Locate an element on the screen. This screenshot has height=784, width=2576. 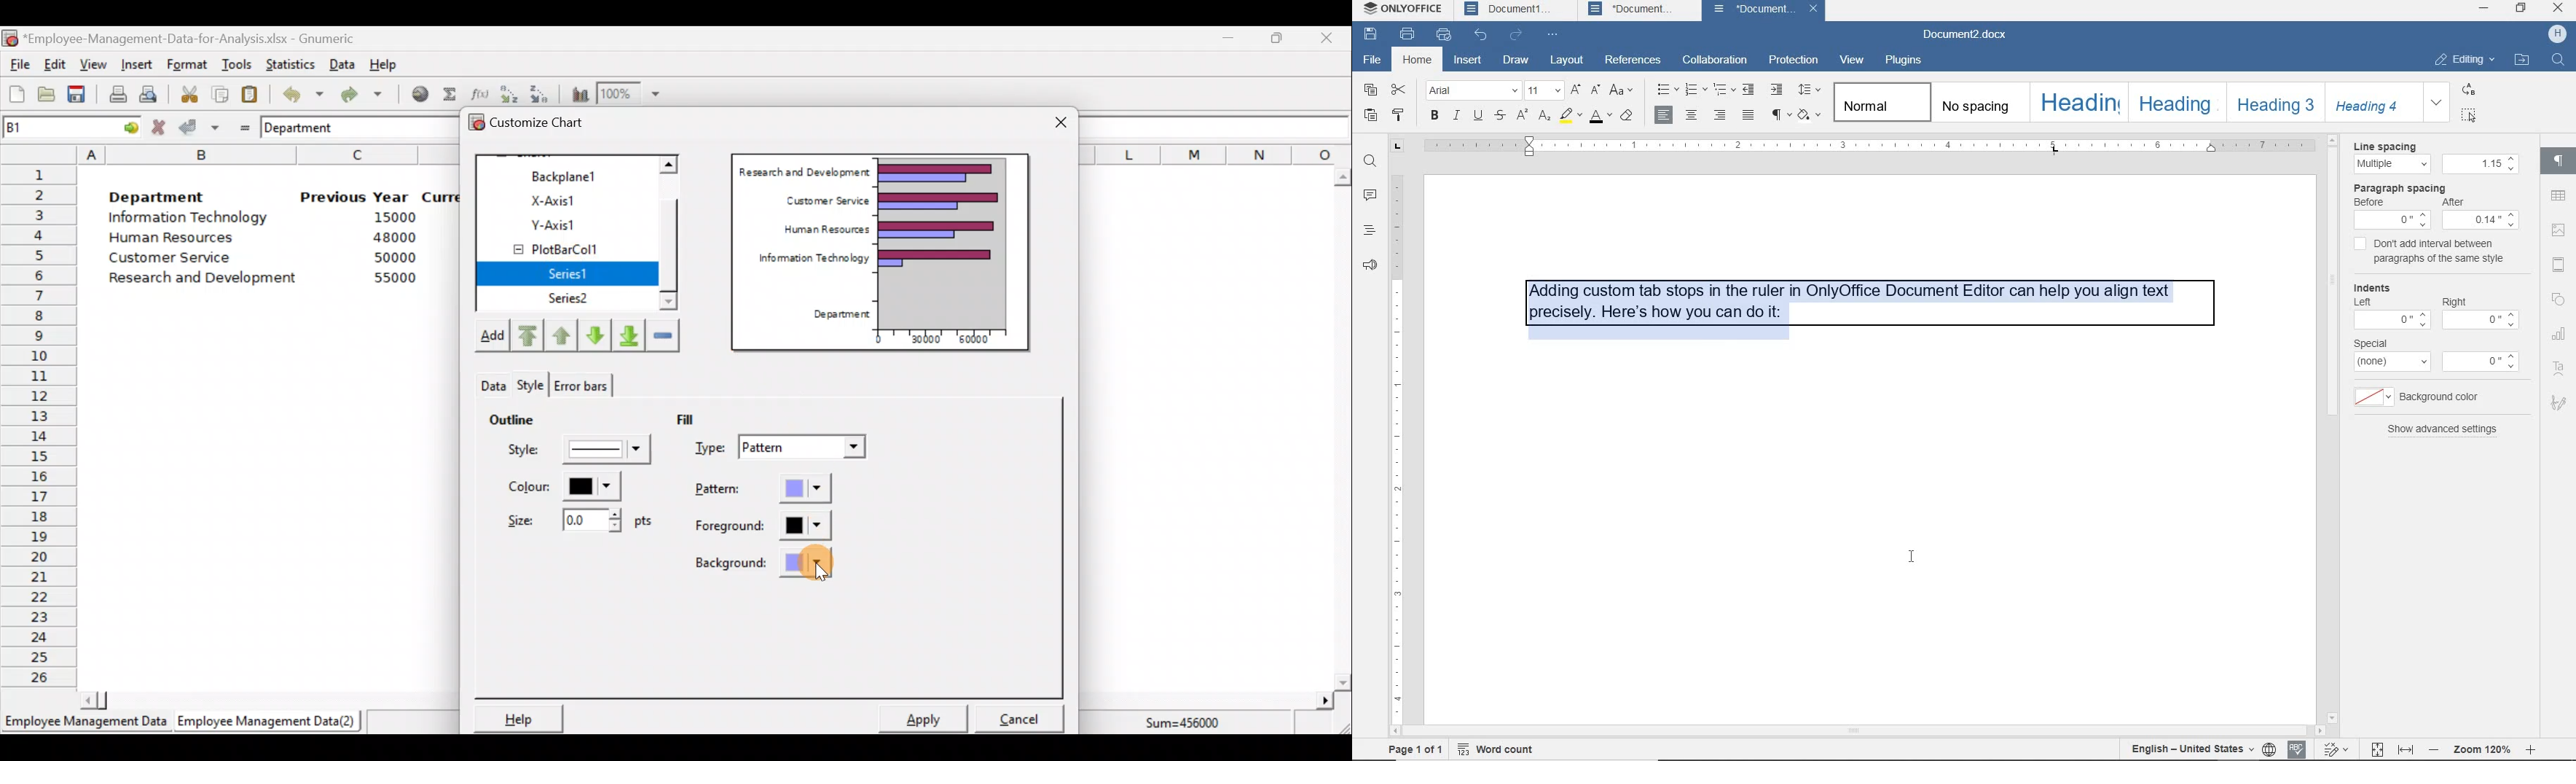
Chart preview is located at coordinates (951, 242).